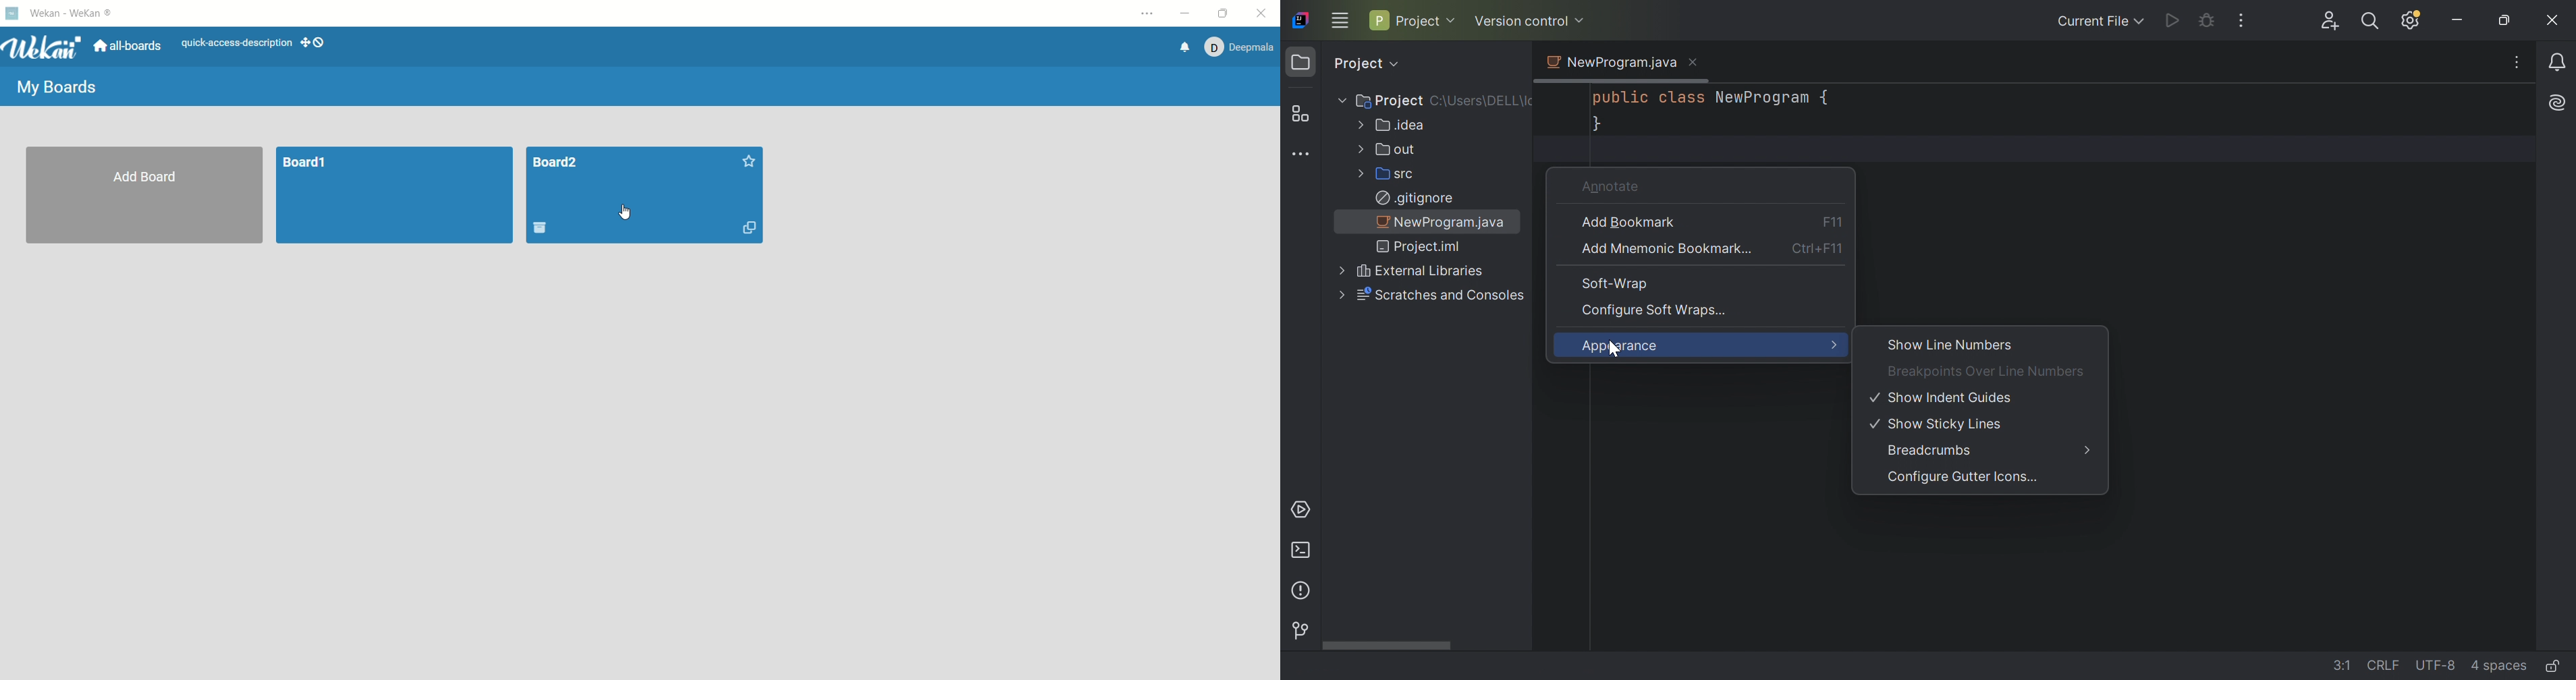  What do you see at coordinates (301, 42) in the screenshot?
I see `show-desktp-drag-handles` at bounding box center [301, 42].